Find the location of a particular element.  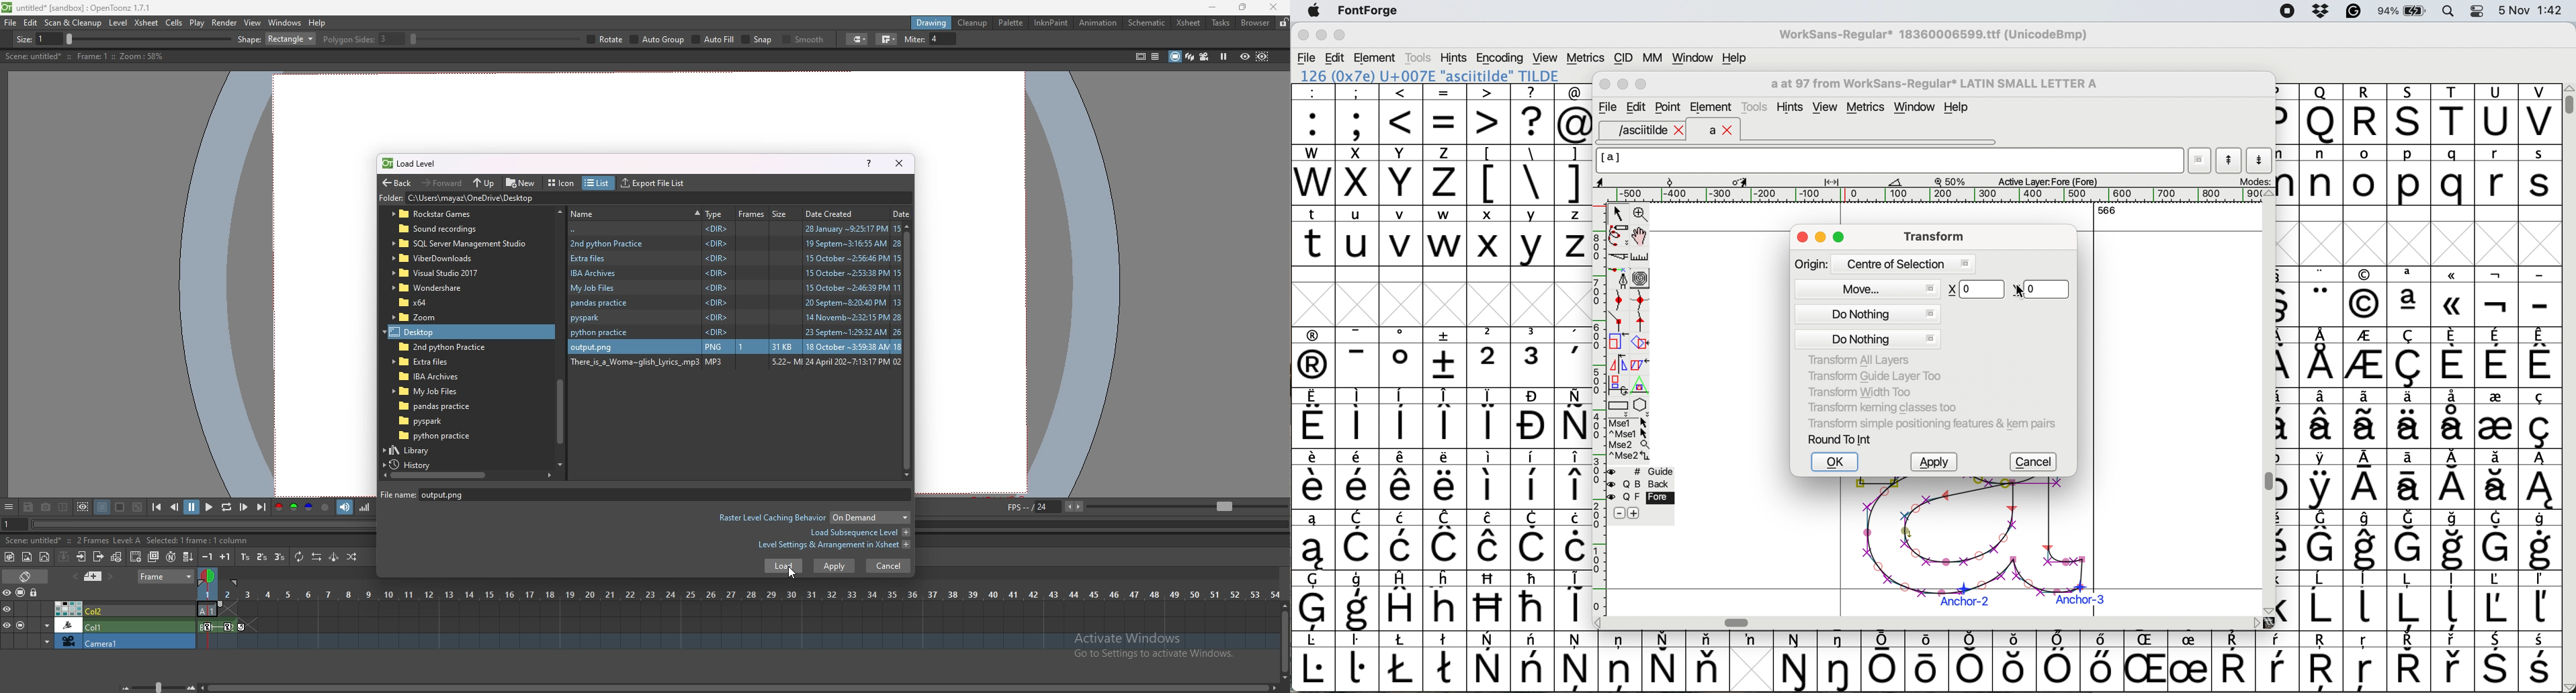

minimise is located at coordinates (1822, 238).